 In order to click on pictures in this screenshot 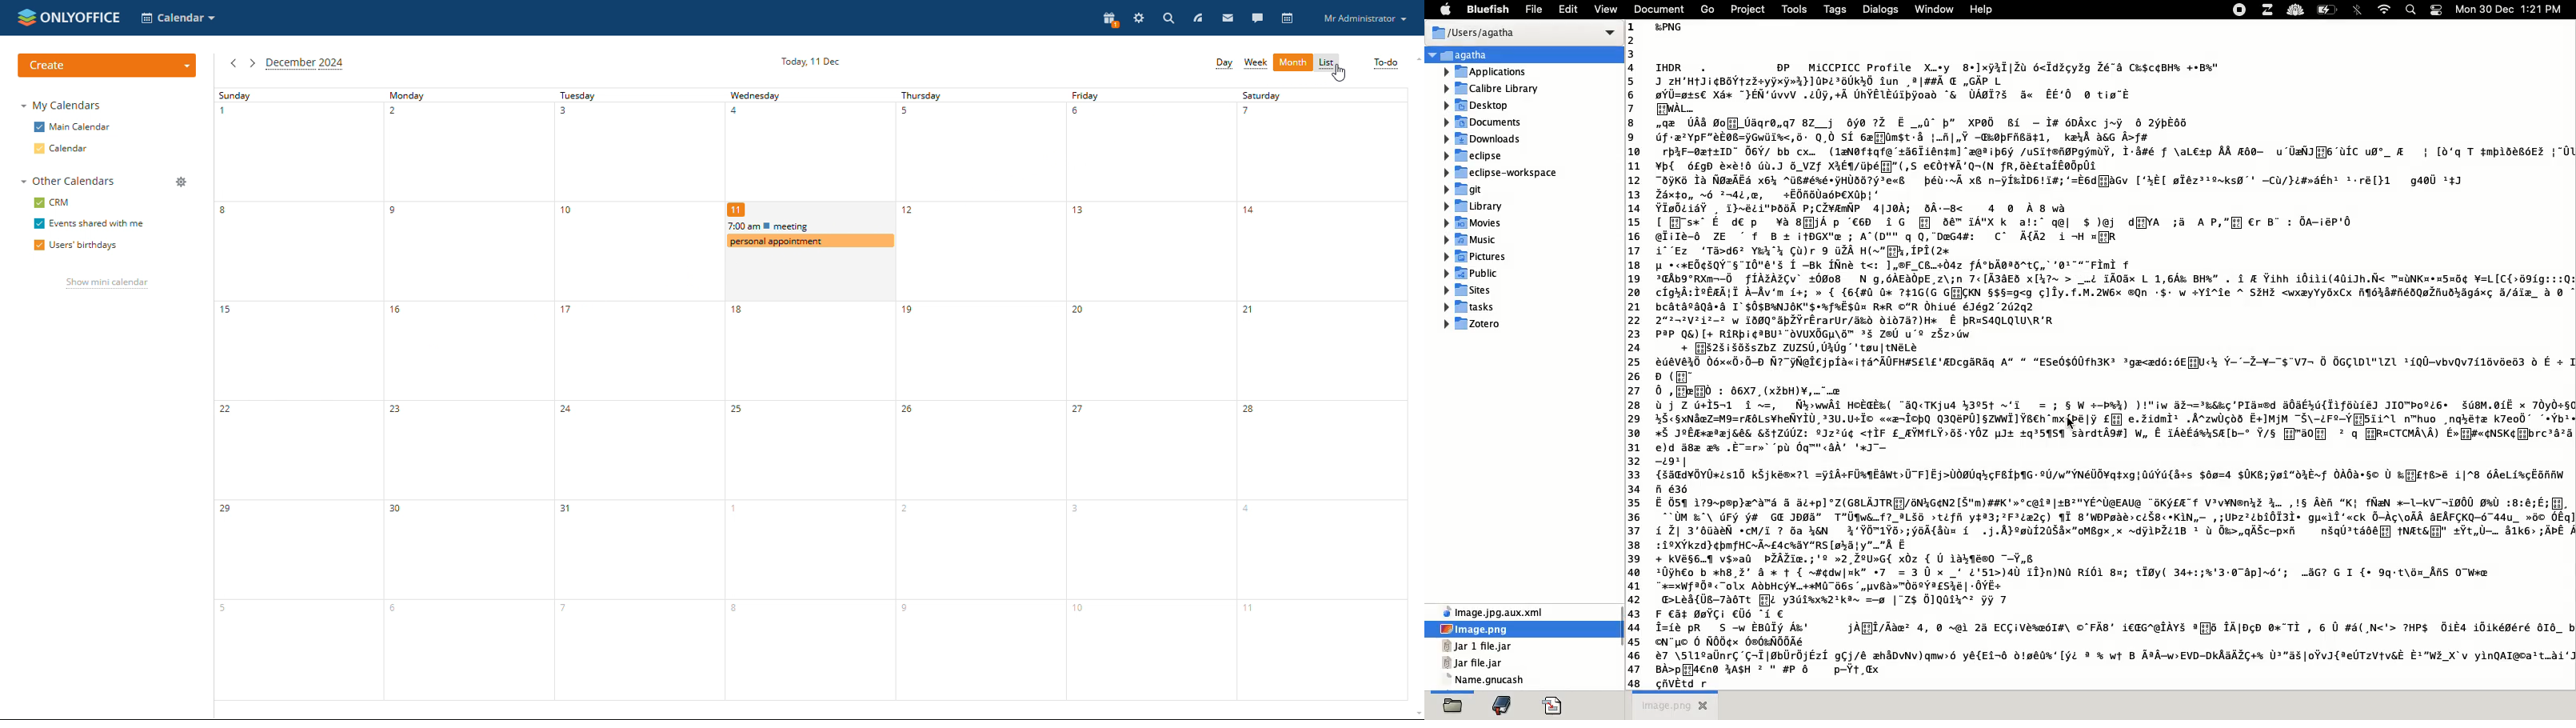, I will do `click(1477, 255)`.